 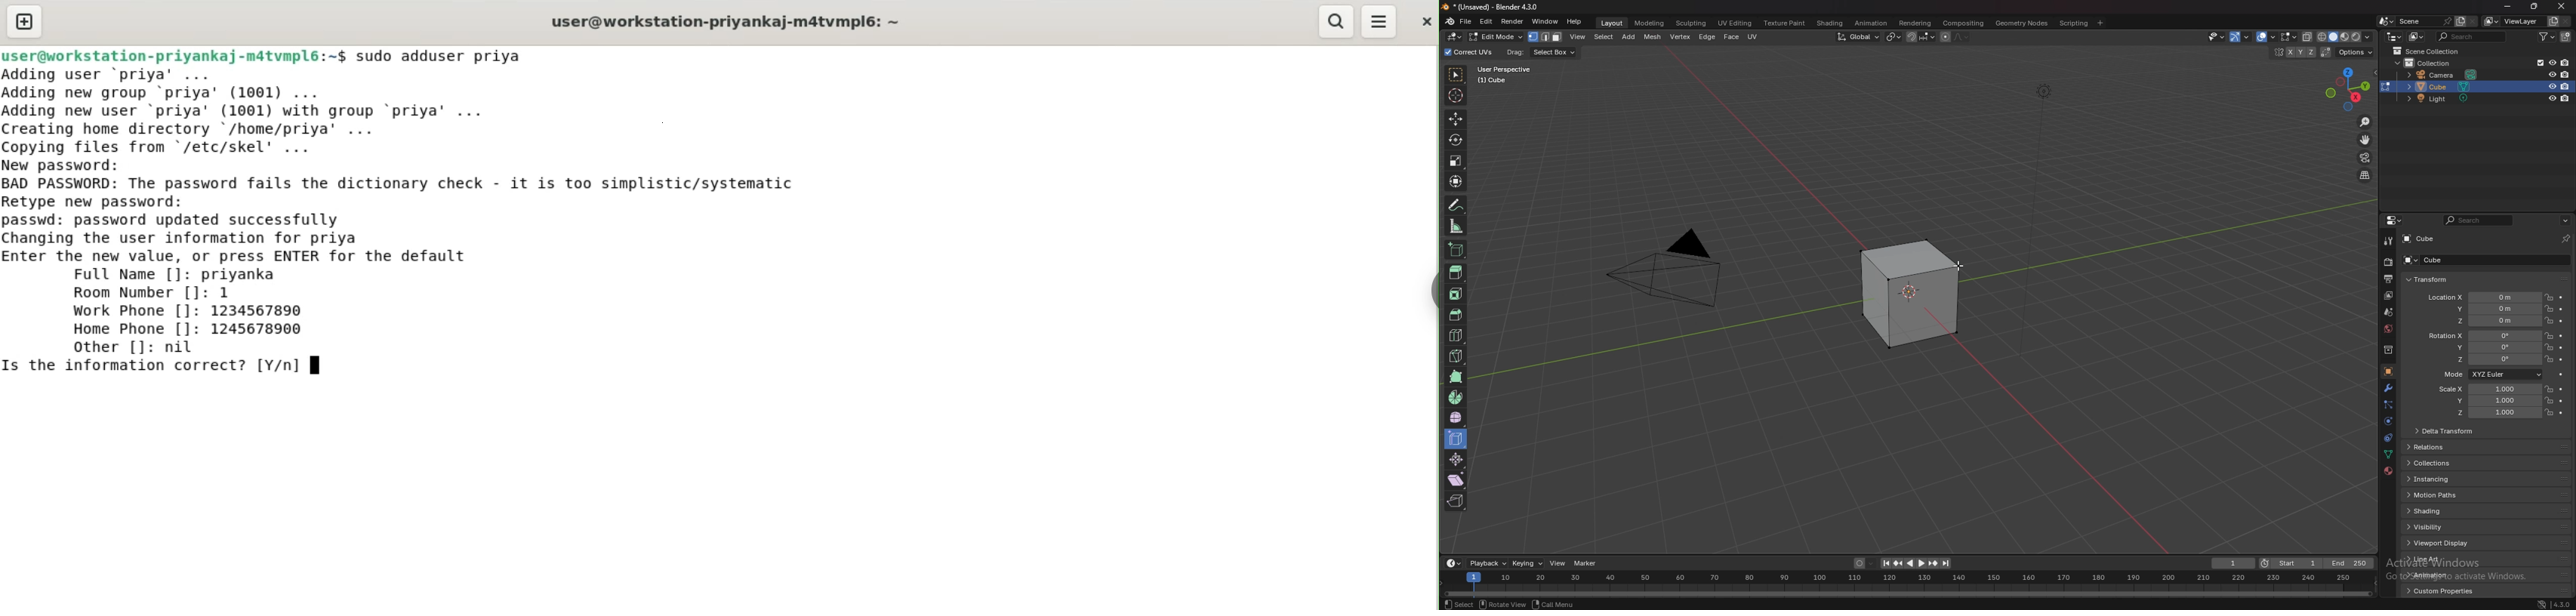 What do you see at coordinates (1457, 272) in the screenshot?
I see `extrude region` at bounding box center [1457, 272].